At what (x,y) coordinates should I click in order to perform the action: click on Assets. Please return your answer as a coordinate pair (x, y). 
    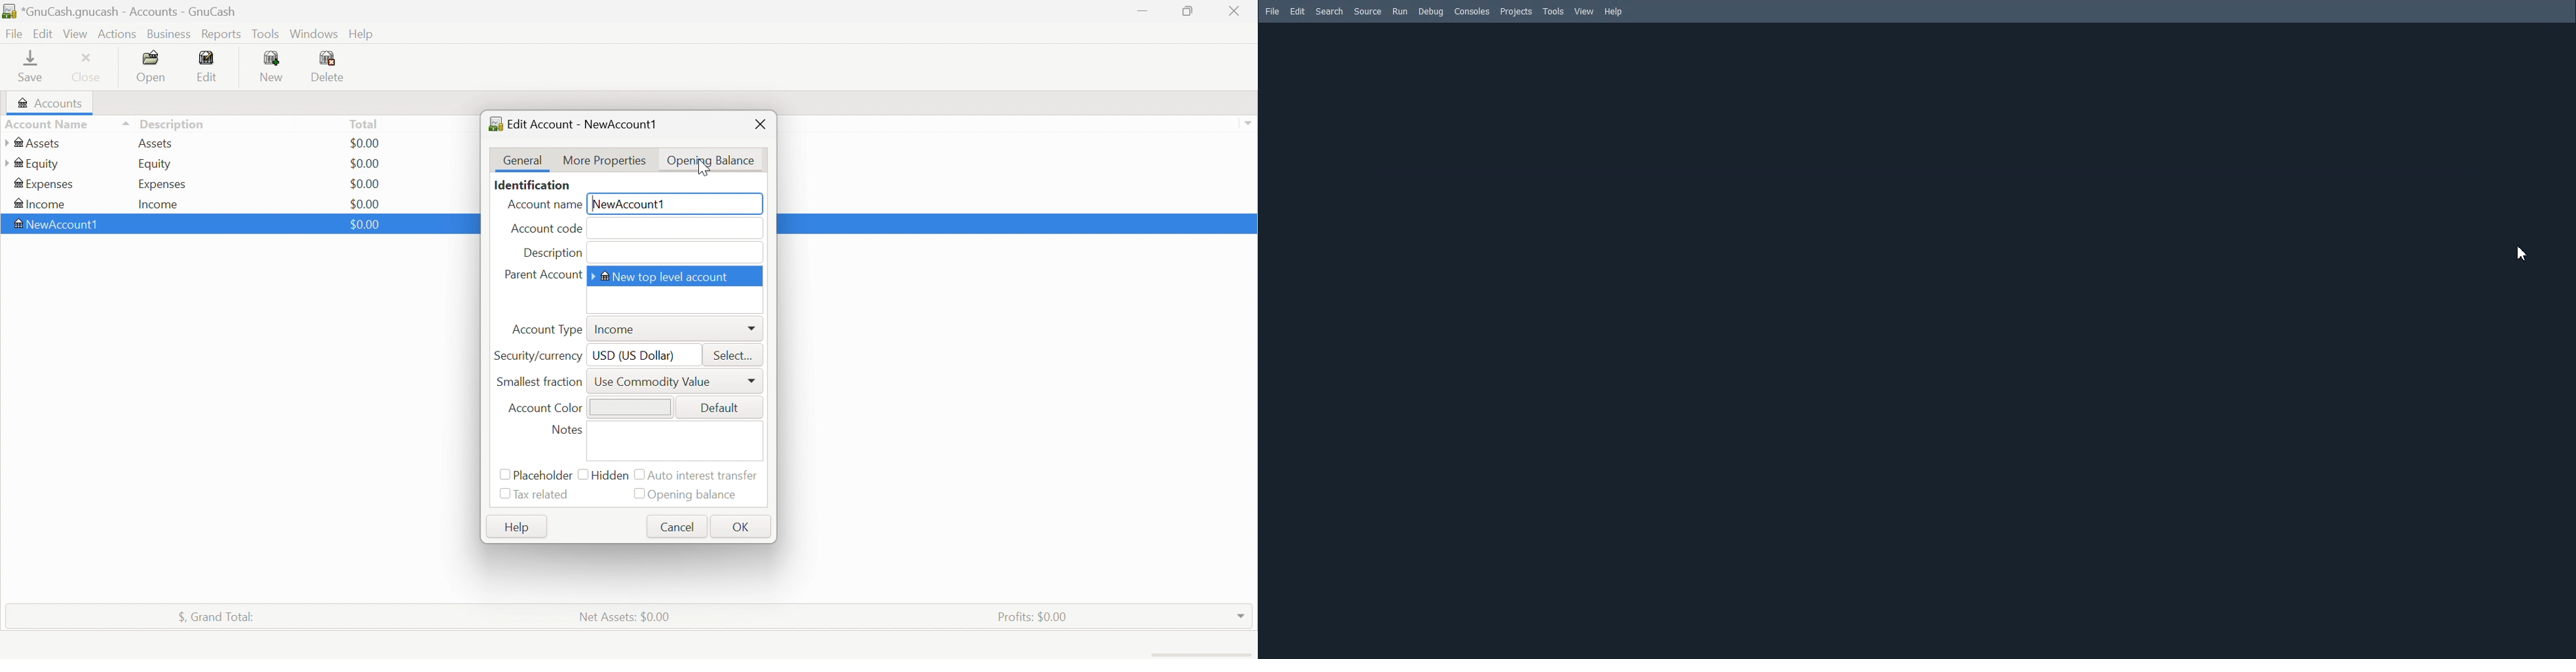
    Looking at the image, I should click on (35, 143).